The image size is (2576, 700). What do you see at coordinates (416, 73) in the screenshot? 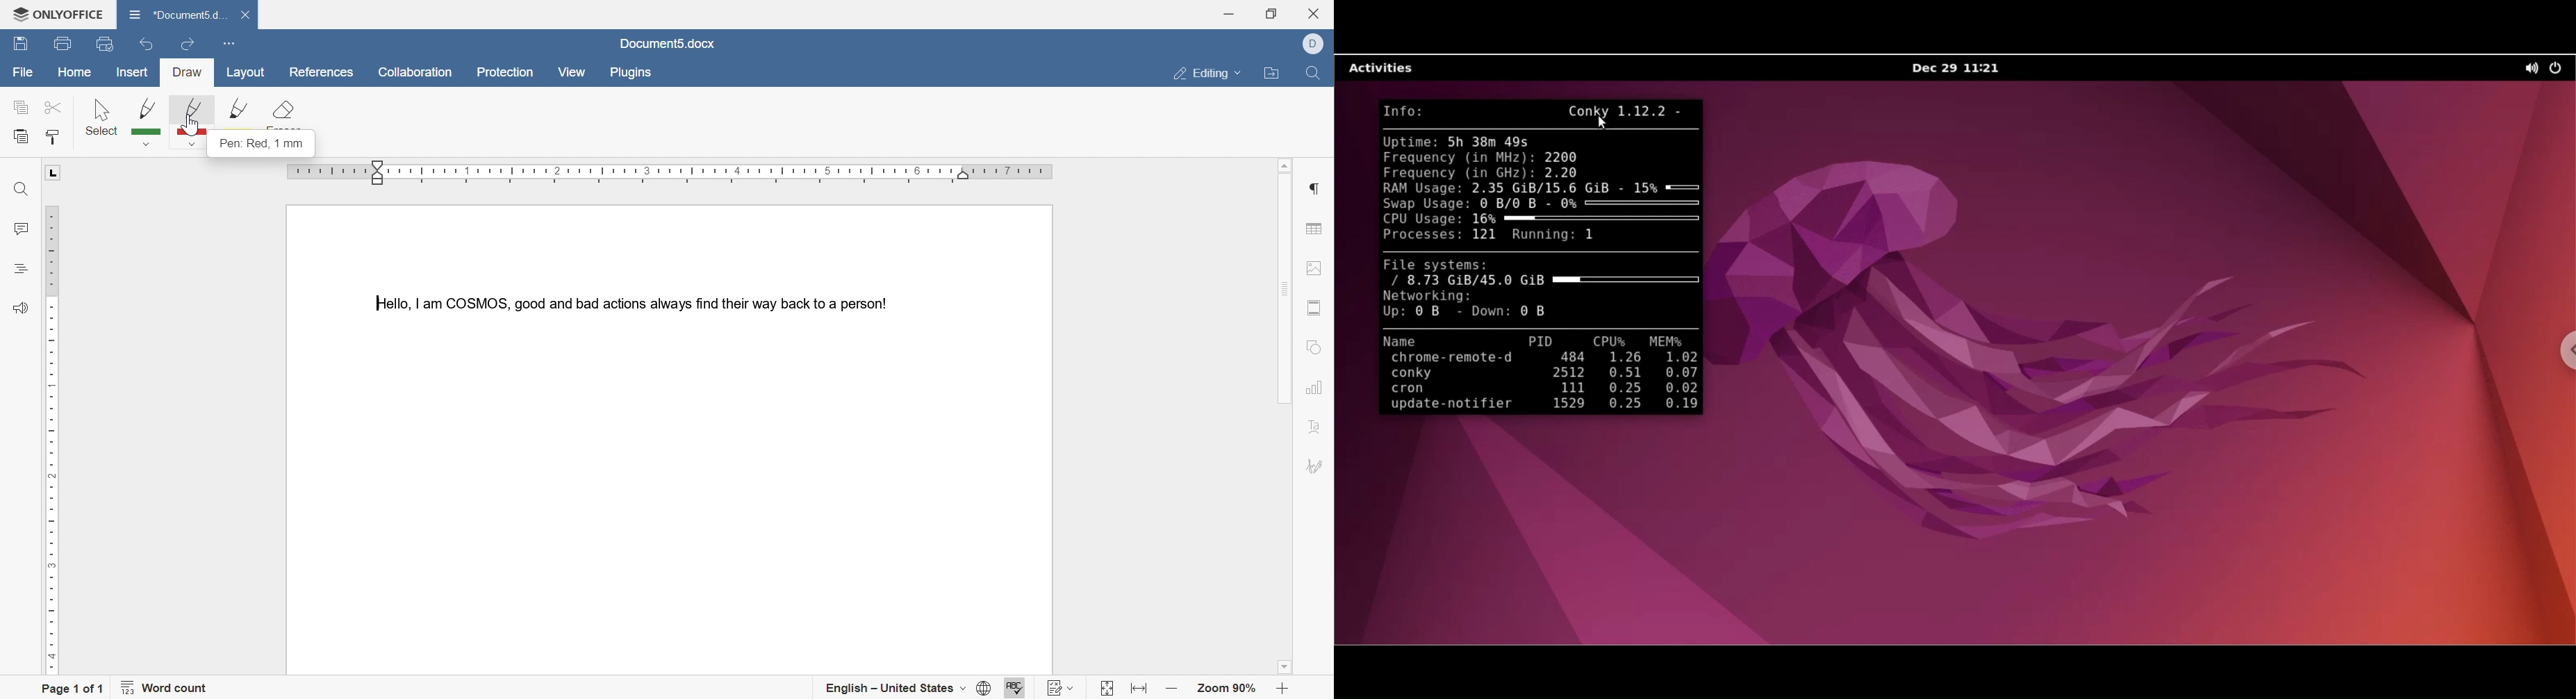
I see `collaboration` at bounding box center [416, 73].